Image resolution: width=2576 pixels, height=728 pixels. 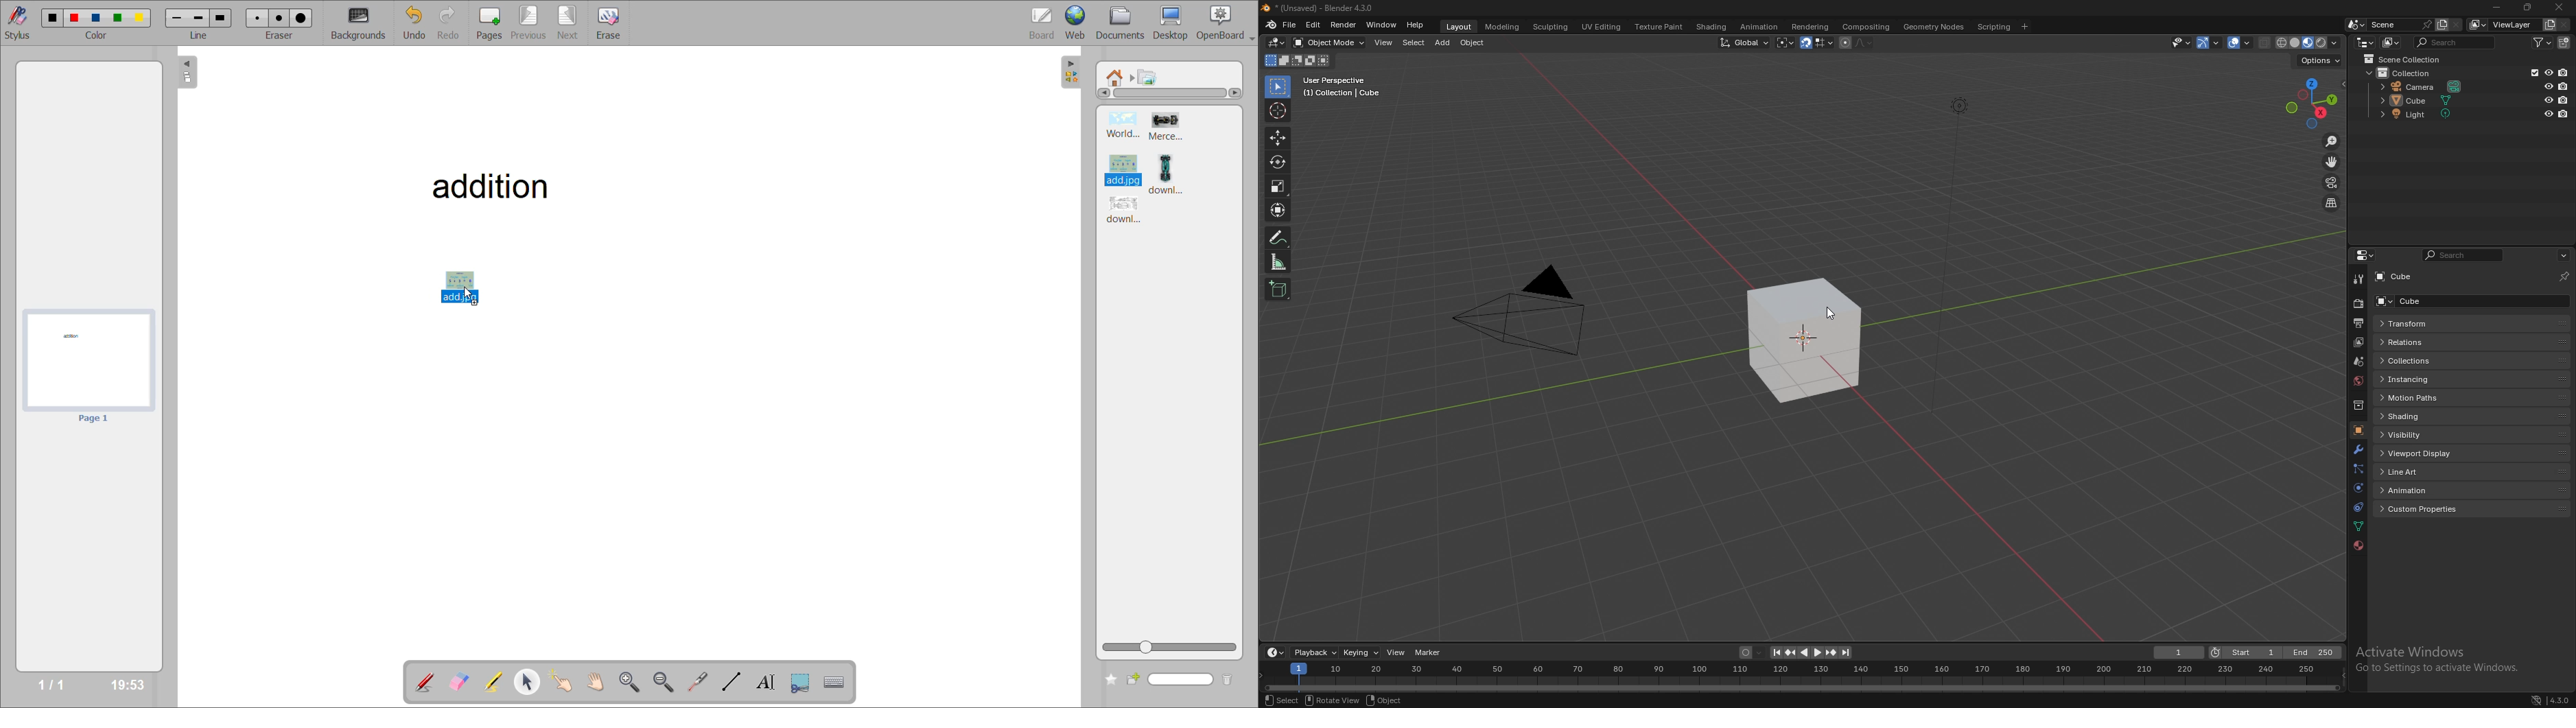 What do you see at coordinates (1278, 185) in the screenshot?
I see `scale` at bounding box center [1278, 185].